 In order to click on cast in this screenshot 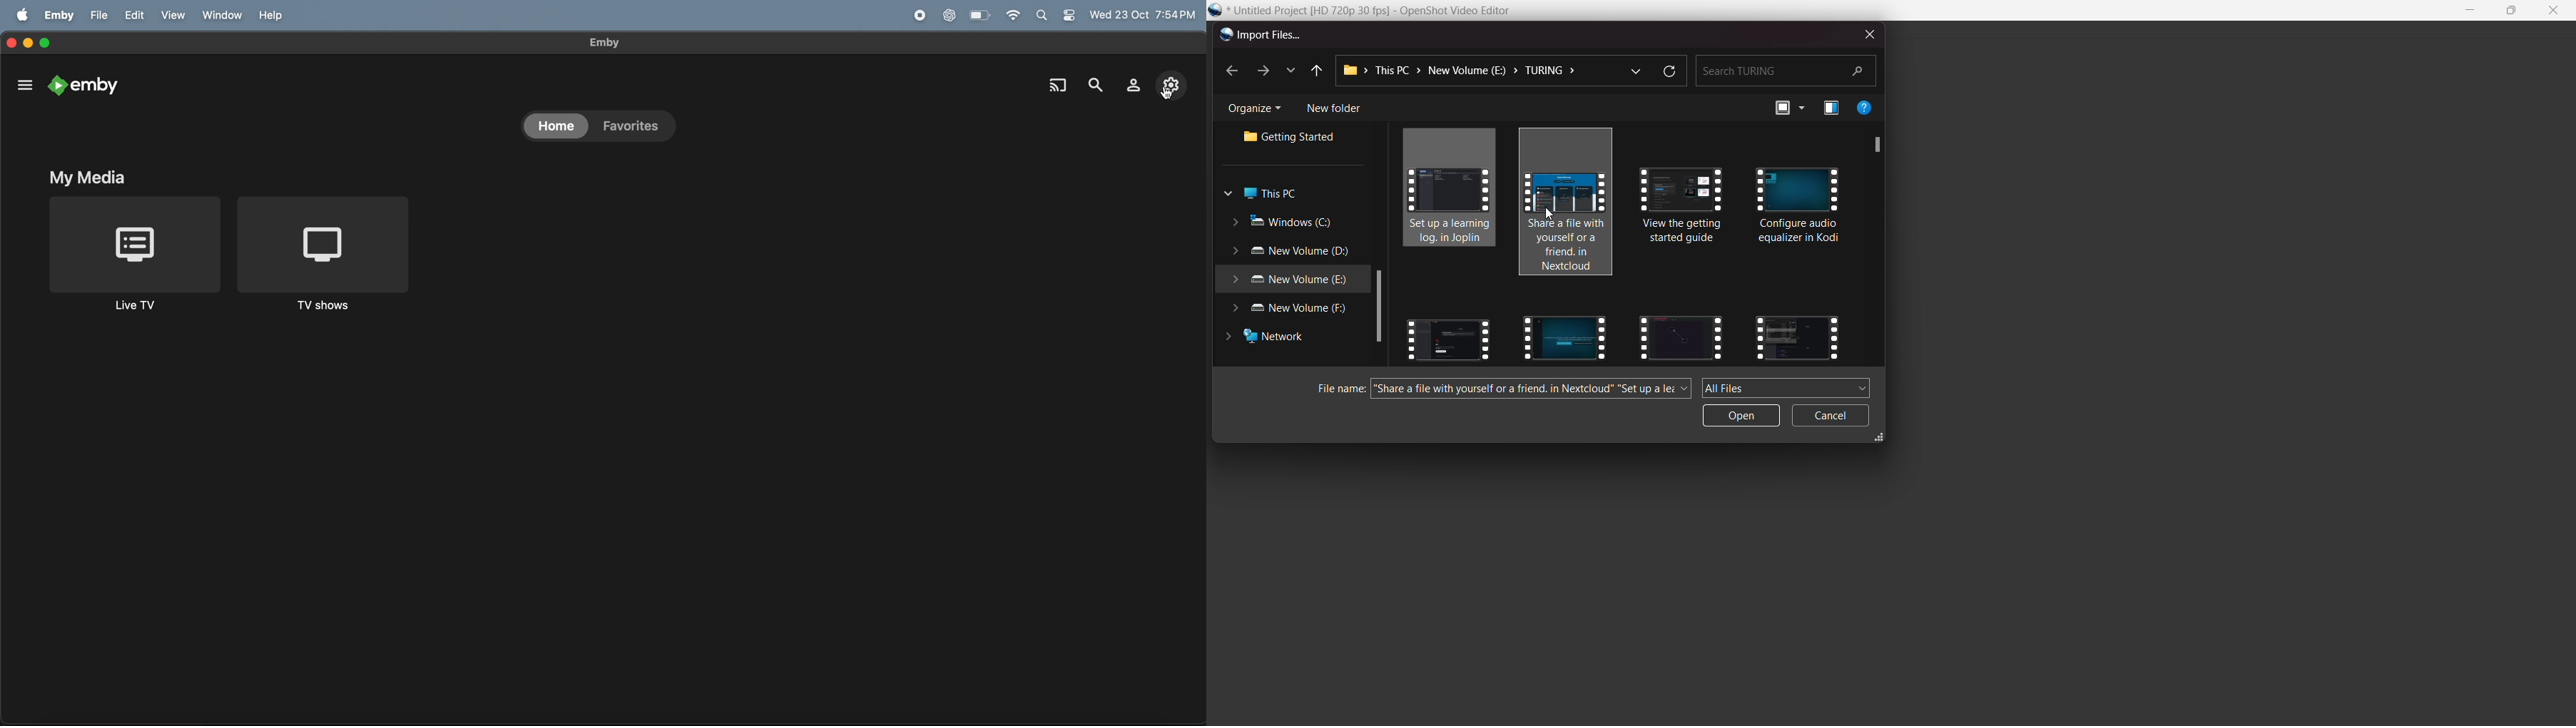, I will do `click(1057, 83)`.